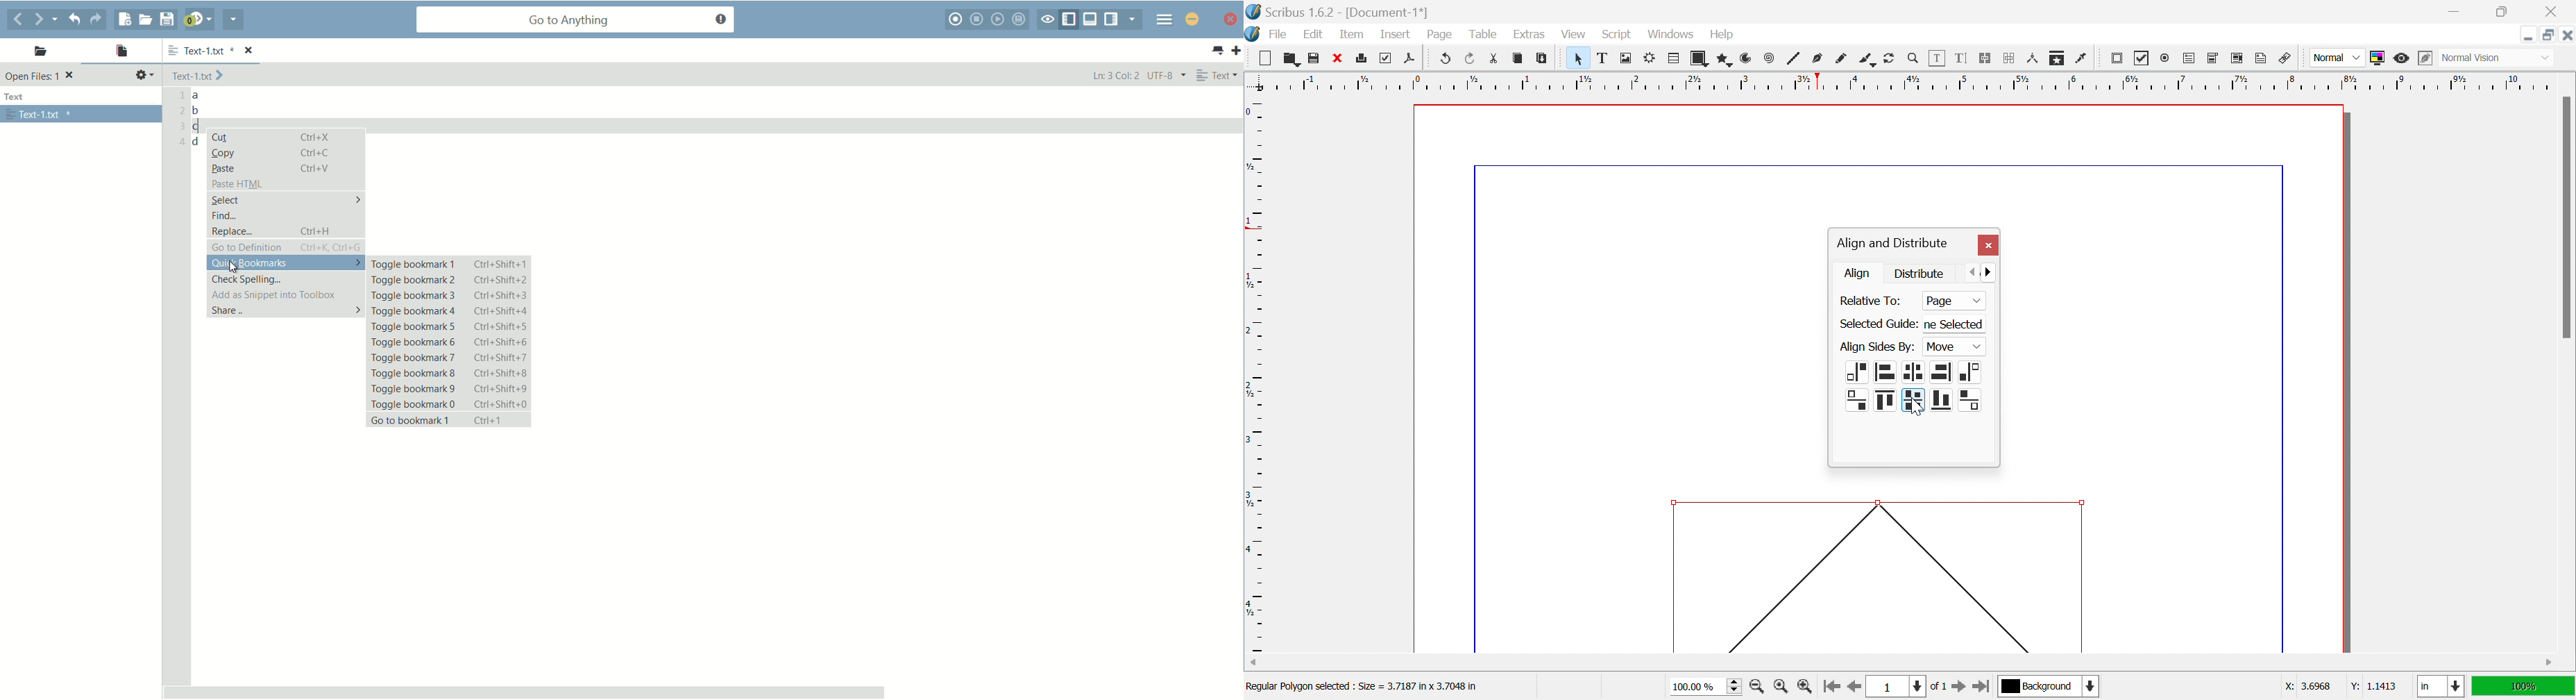 The image size is (2576, 700). I want to click on Link Annotation, so click(2285, 60).